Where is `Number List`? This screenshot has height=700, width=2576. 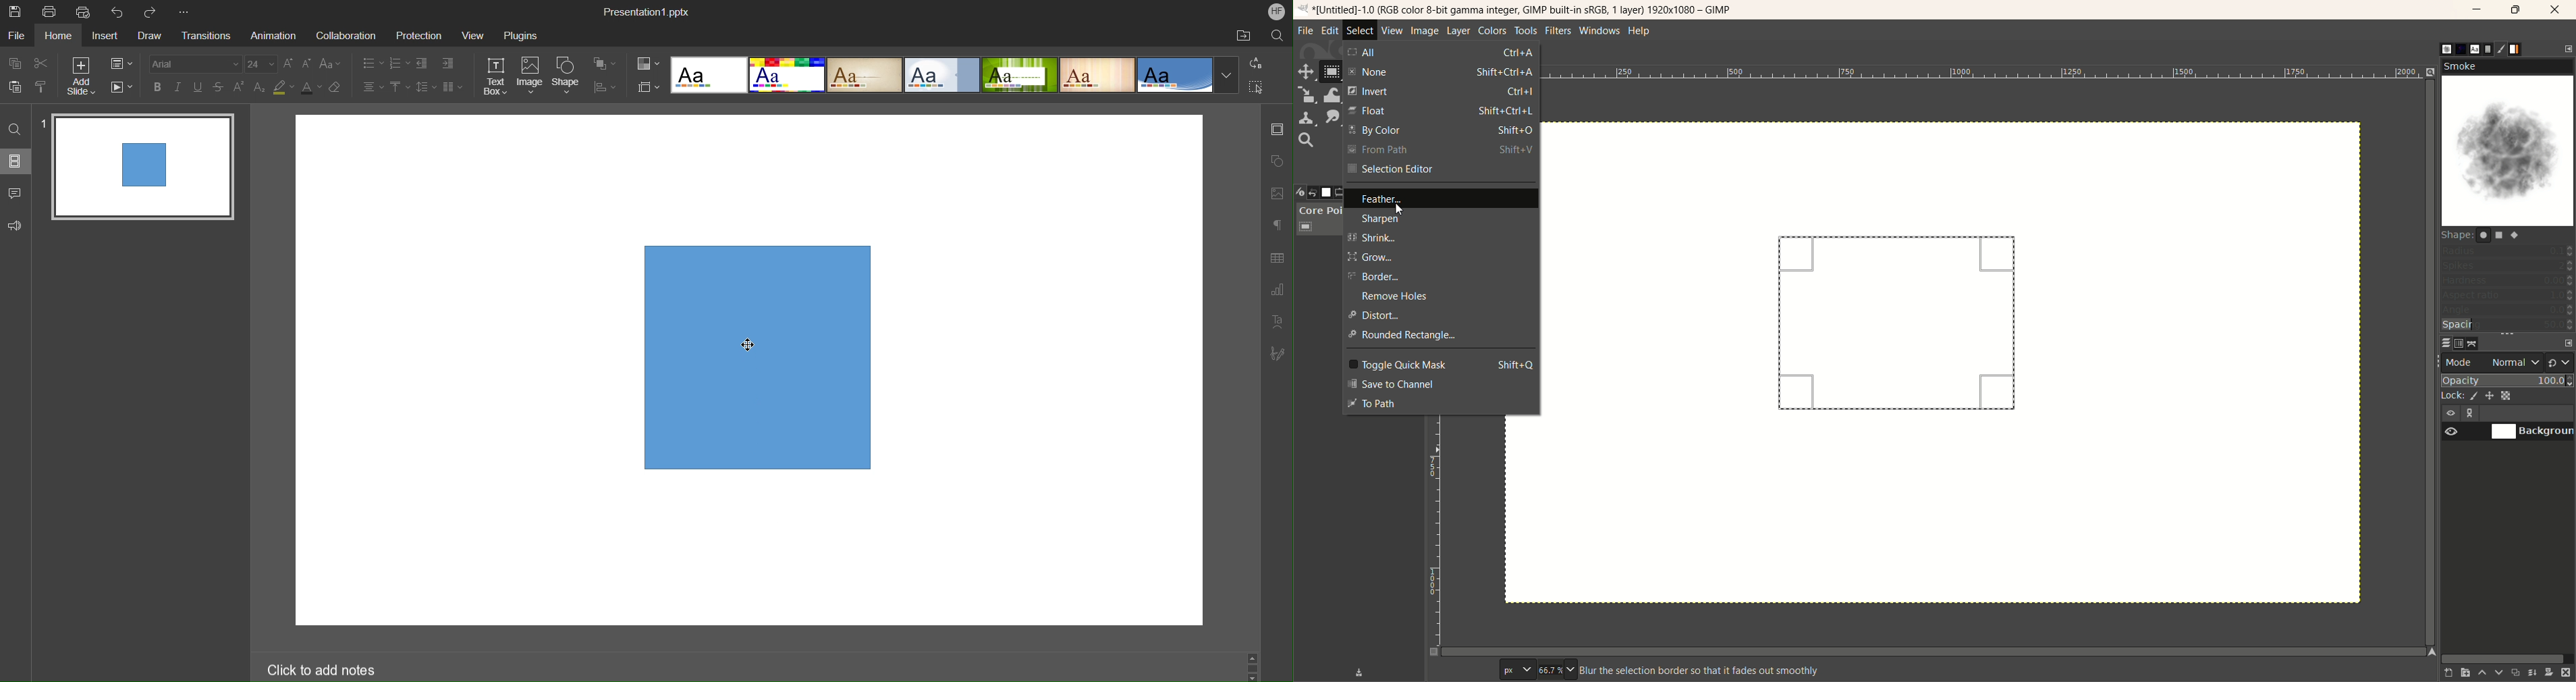
Number List is located at coordinates (400, 63).